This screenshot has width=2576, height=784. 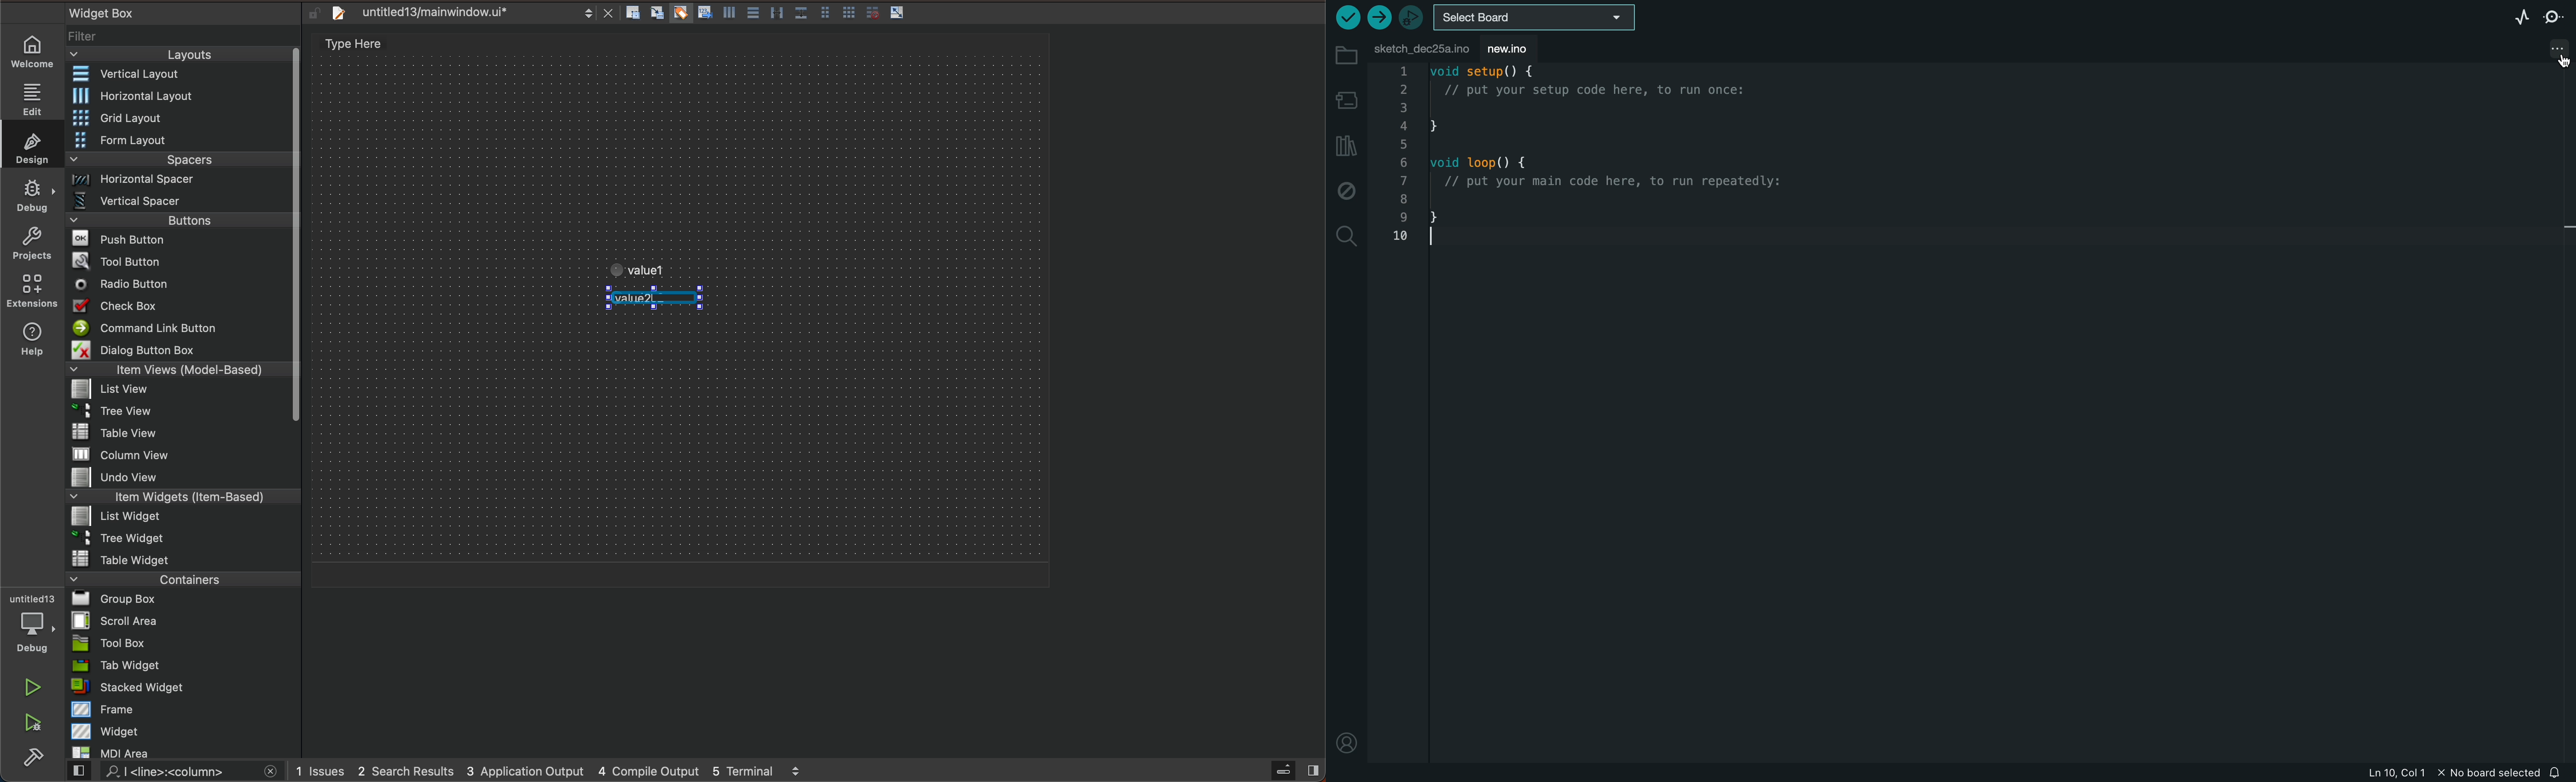 I want to click on board selecter, so click(x=1539, y=17).